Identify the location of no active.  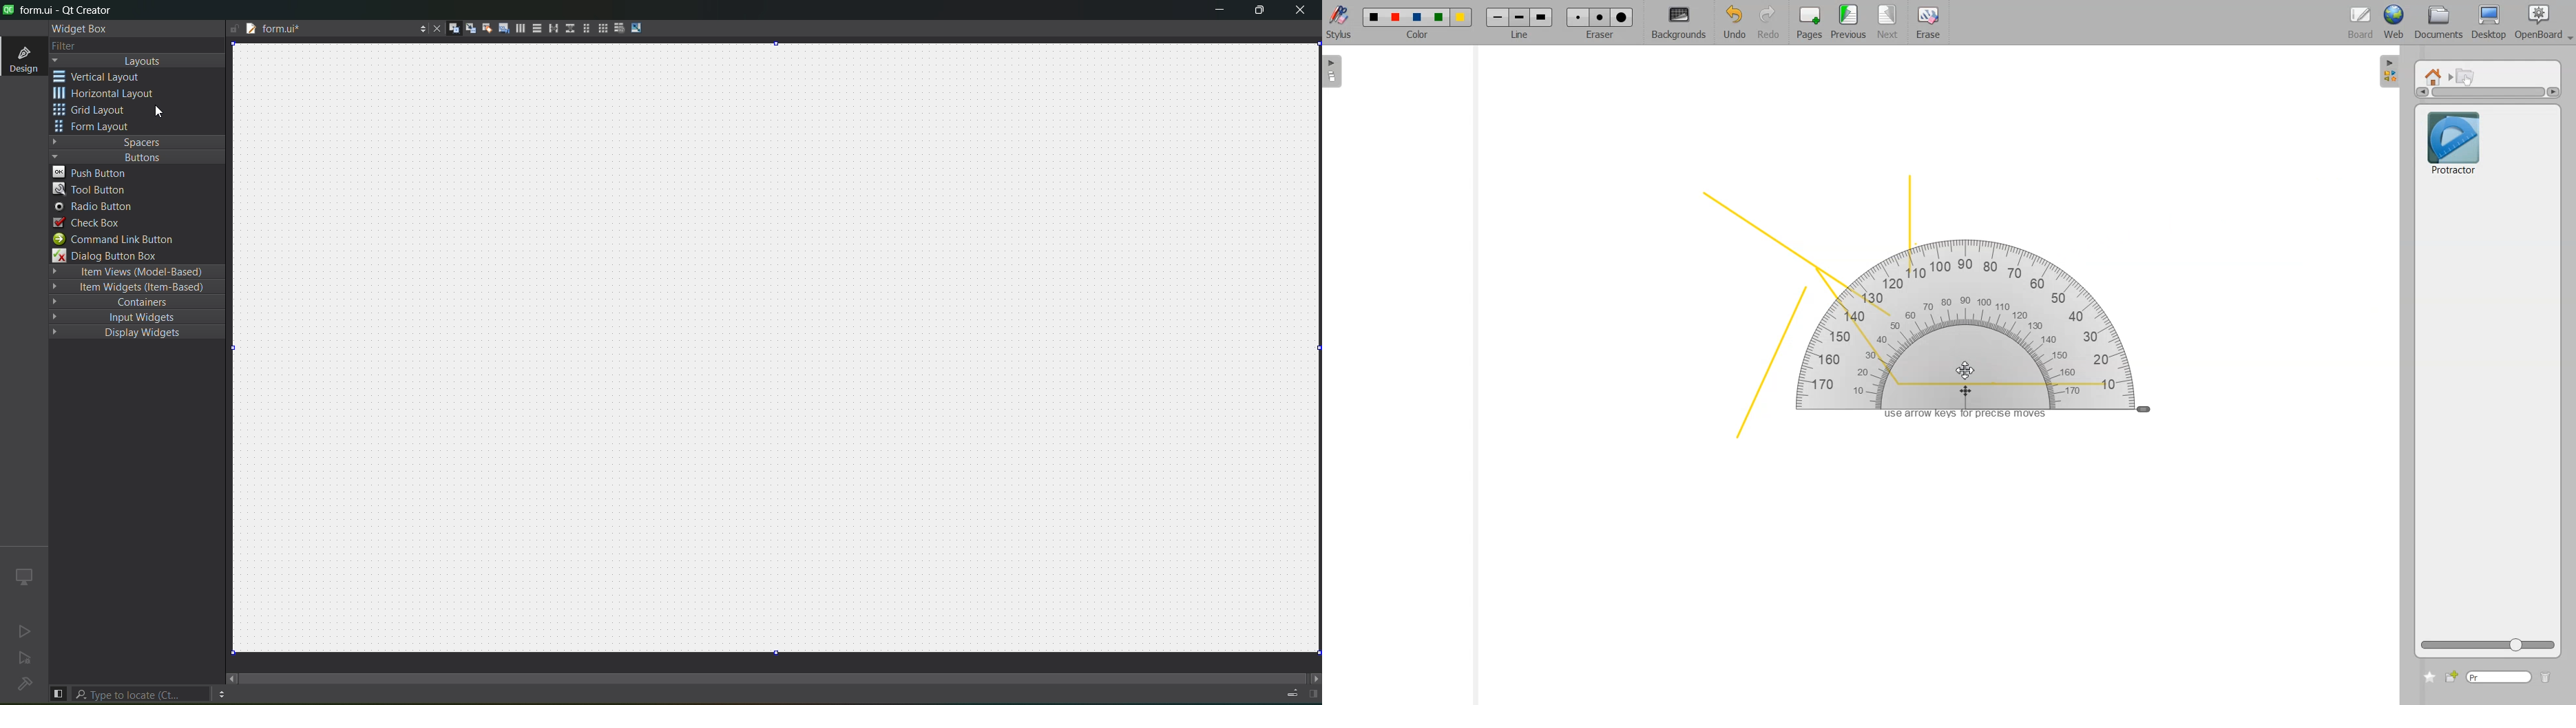
(21, 632).